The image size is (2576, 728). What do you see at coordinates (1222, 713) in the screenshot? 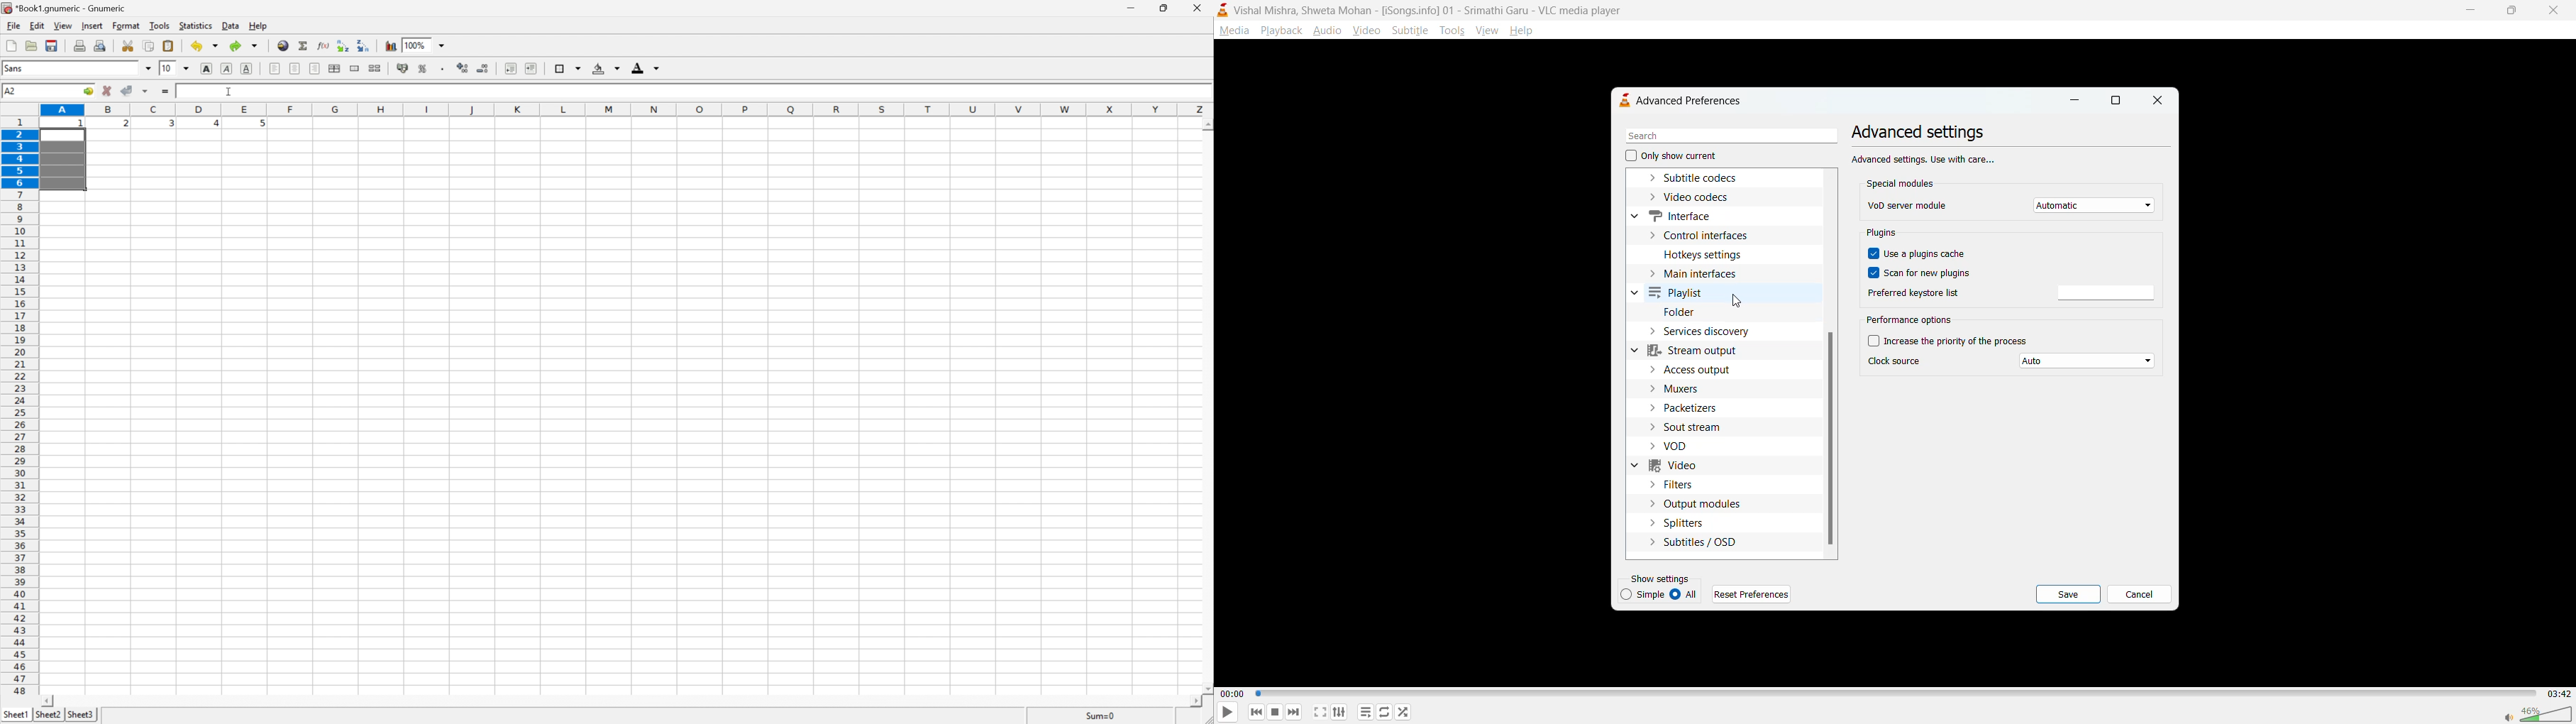
I see `play` at bounding box center [1222, 713].